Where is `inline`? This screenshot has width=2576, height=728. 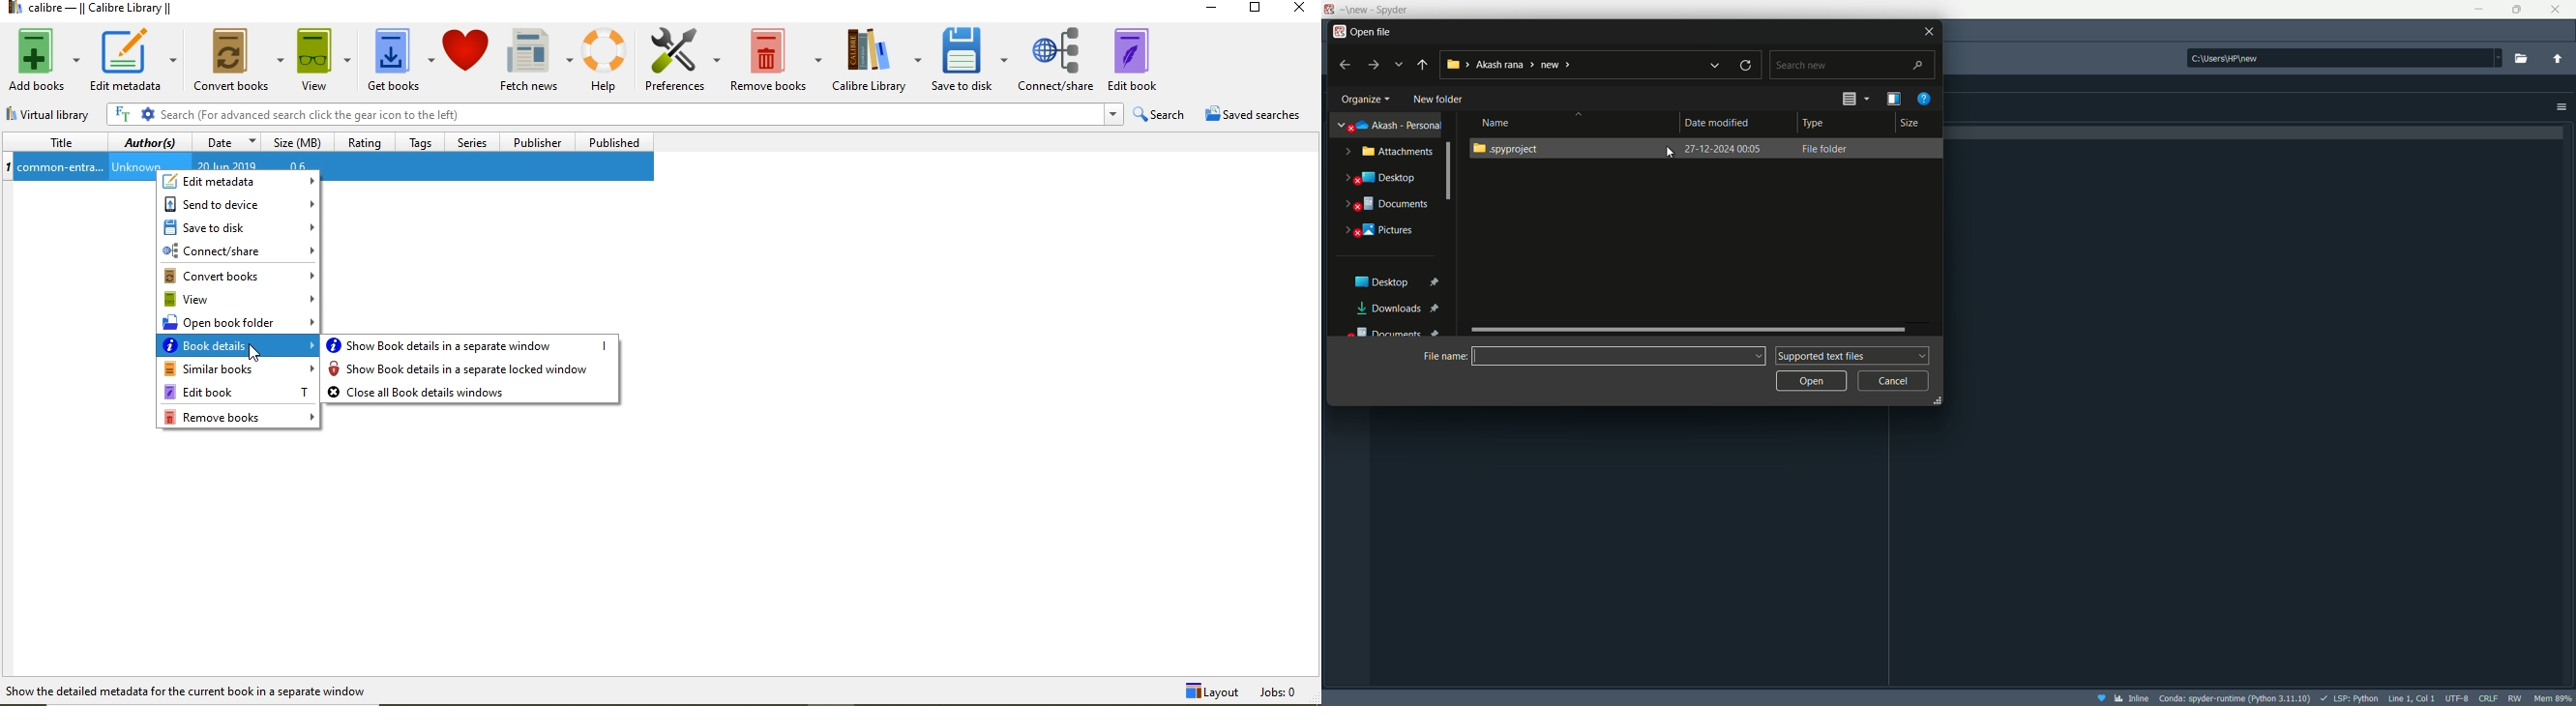 inline is located at coordinates (2122, 699).